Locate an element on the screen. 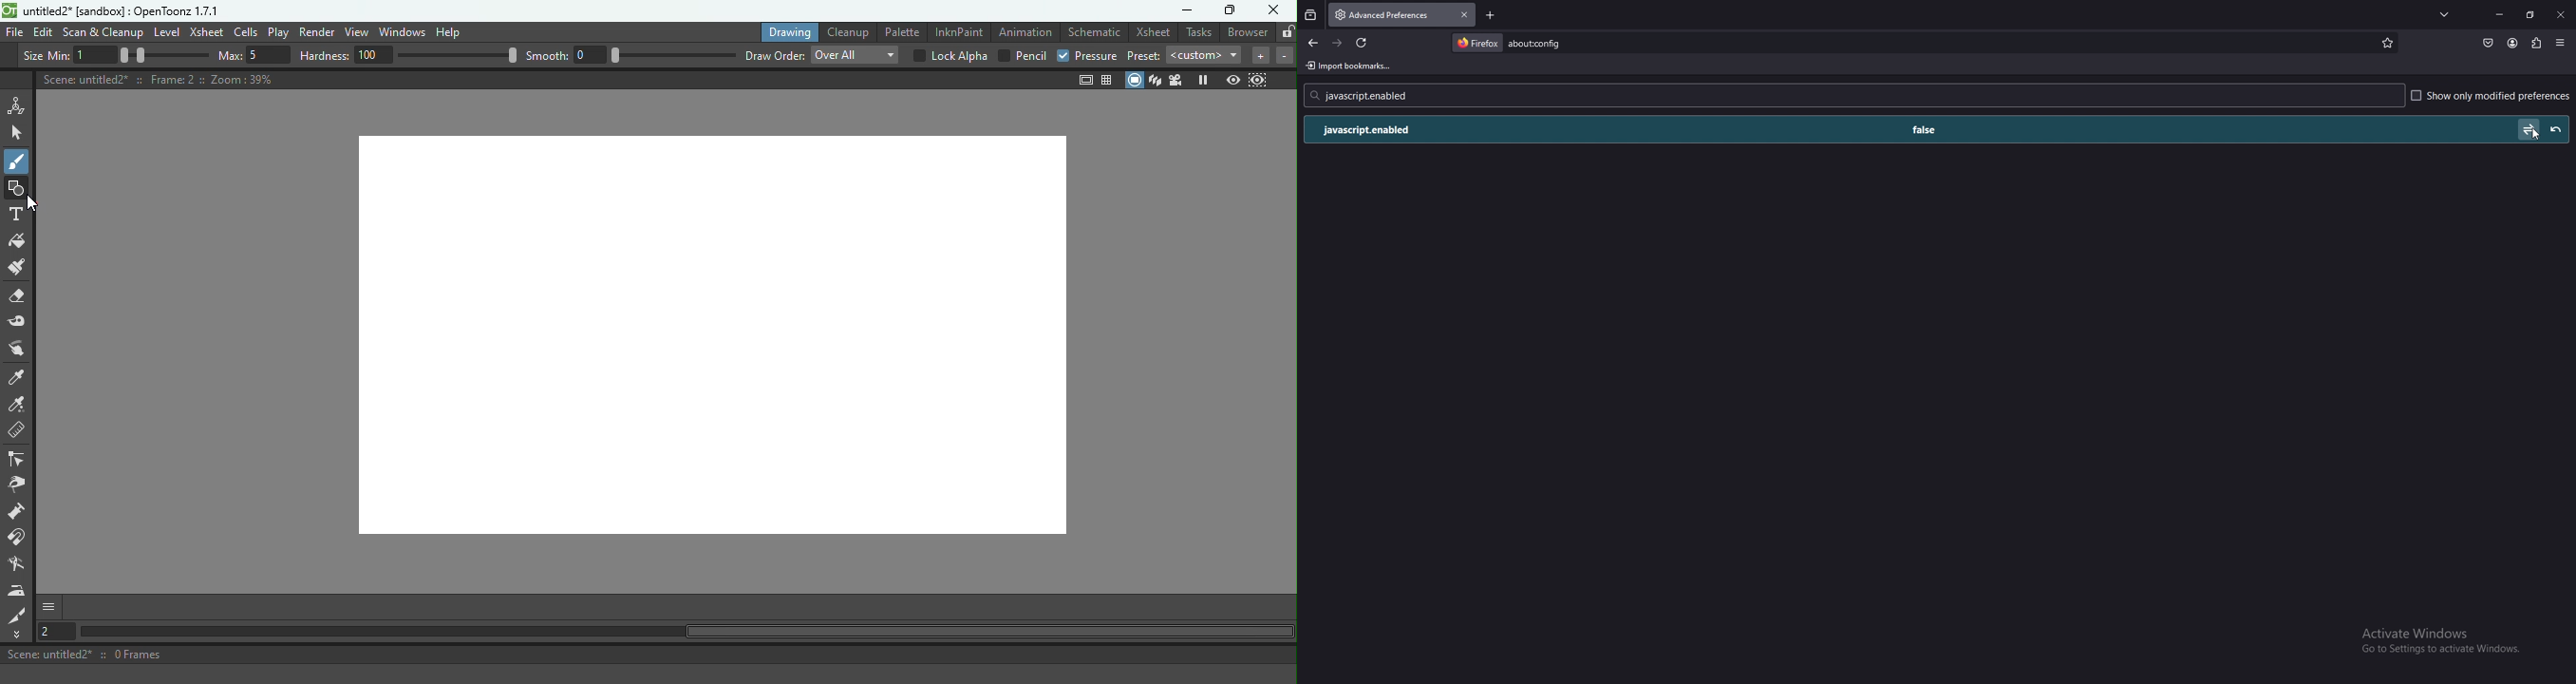  close tab is located at coordinates (1464, 14).